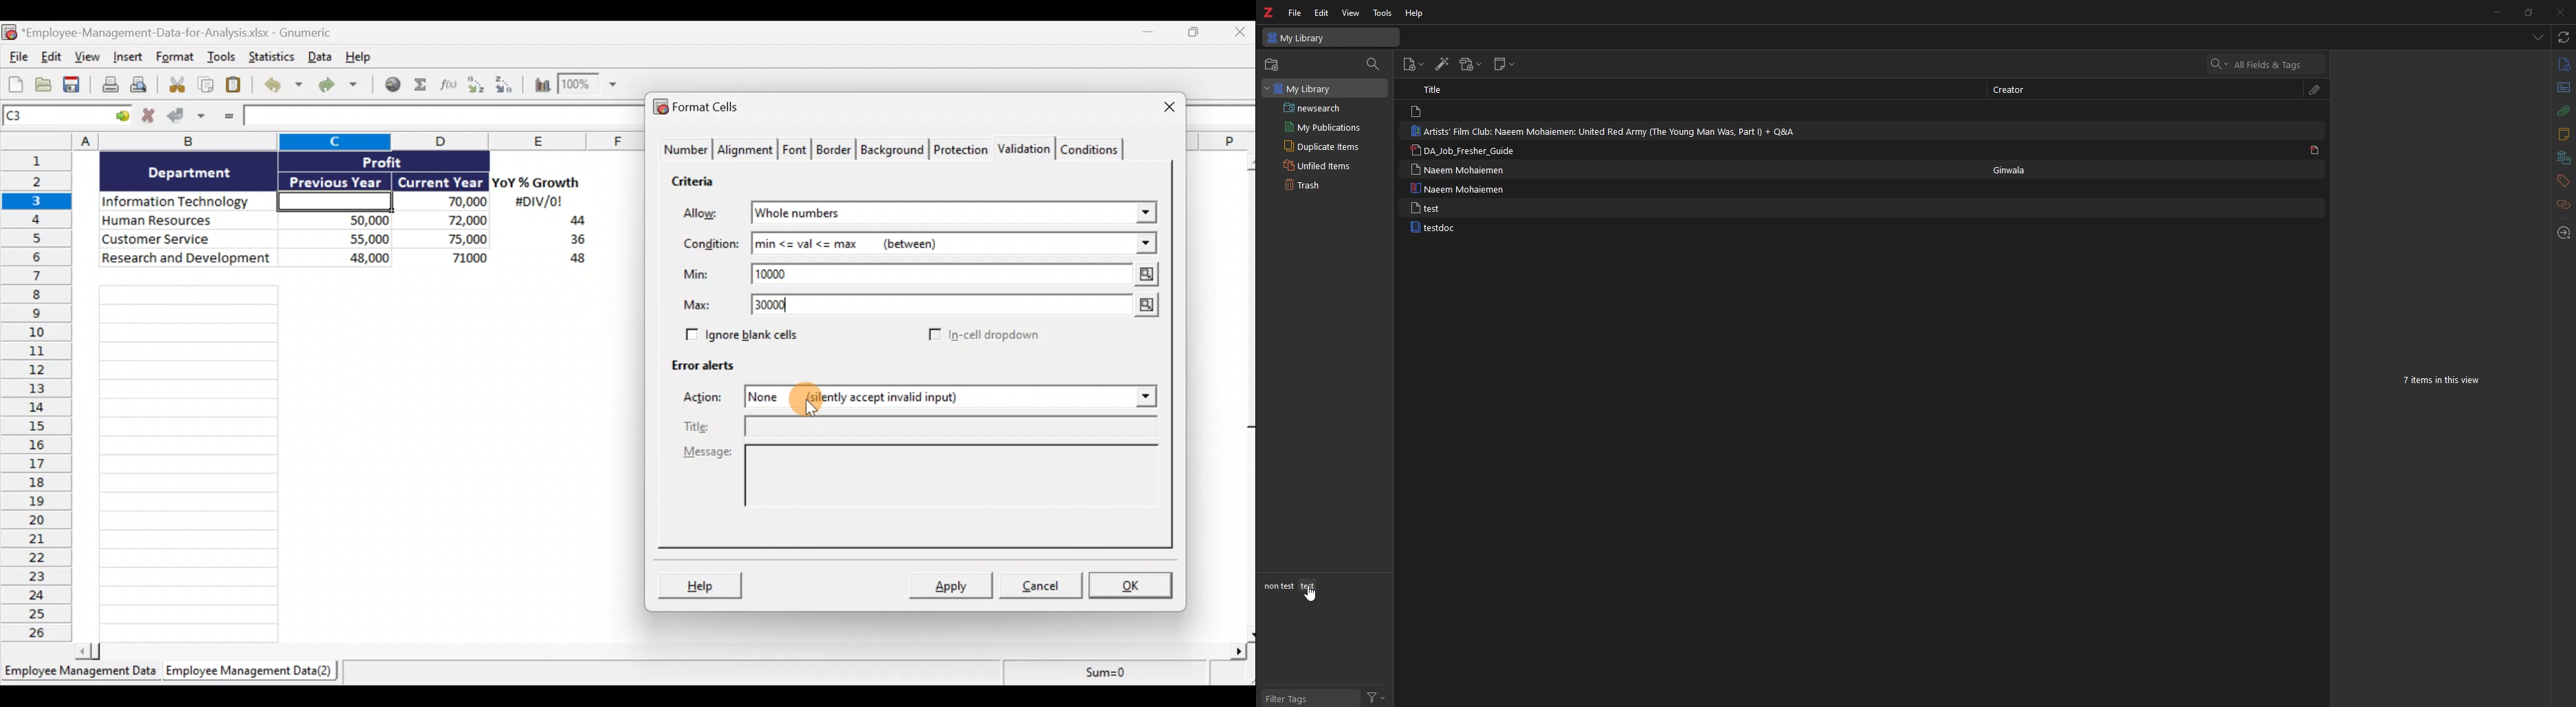 The height and width of the screenshot is (728, 2576). I want to click on Zoom, so click(591, 87).